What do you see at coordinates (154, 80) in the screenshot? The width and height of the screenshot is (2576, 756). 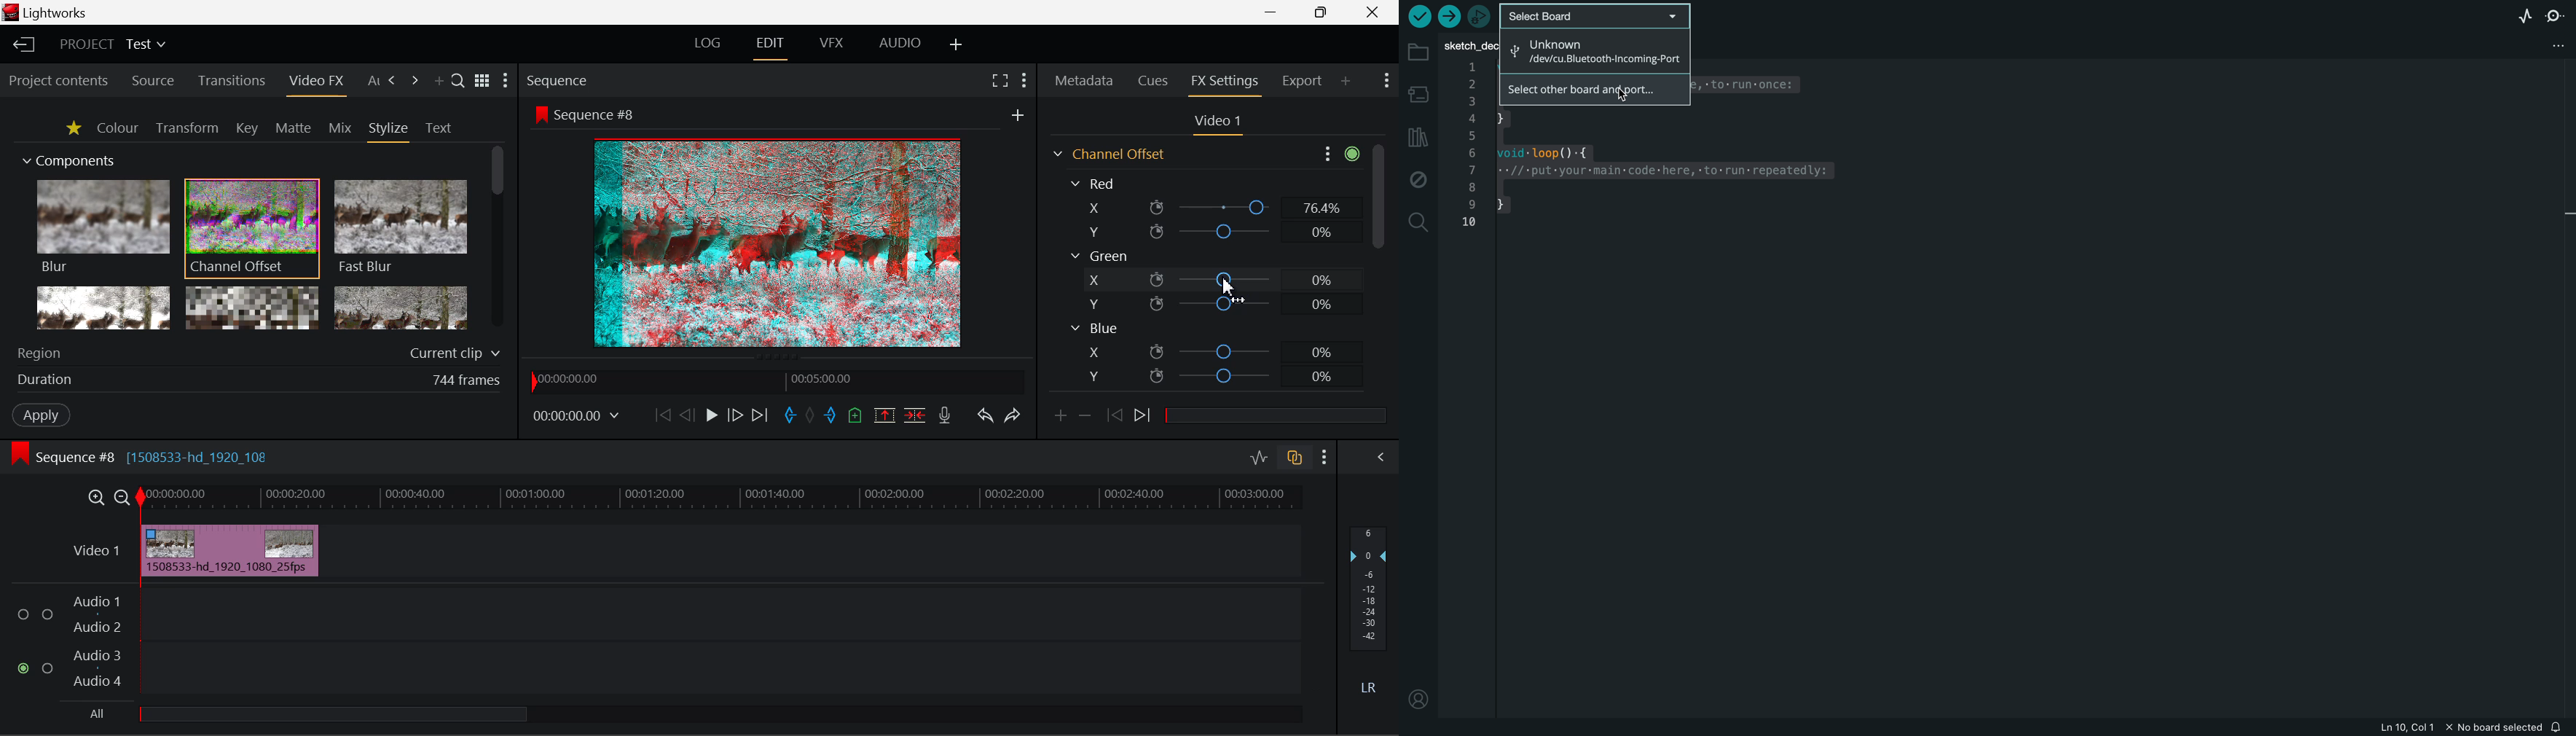 I see `Source` at bounding box center [154, 80].